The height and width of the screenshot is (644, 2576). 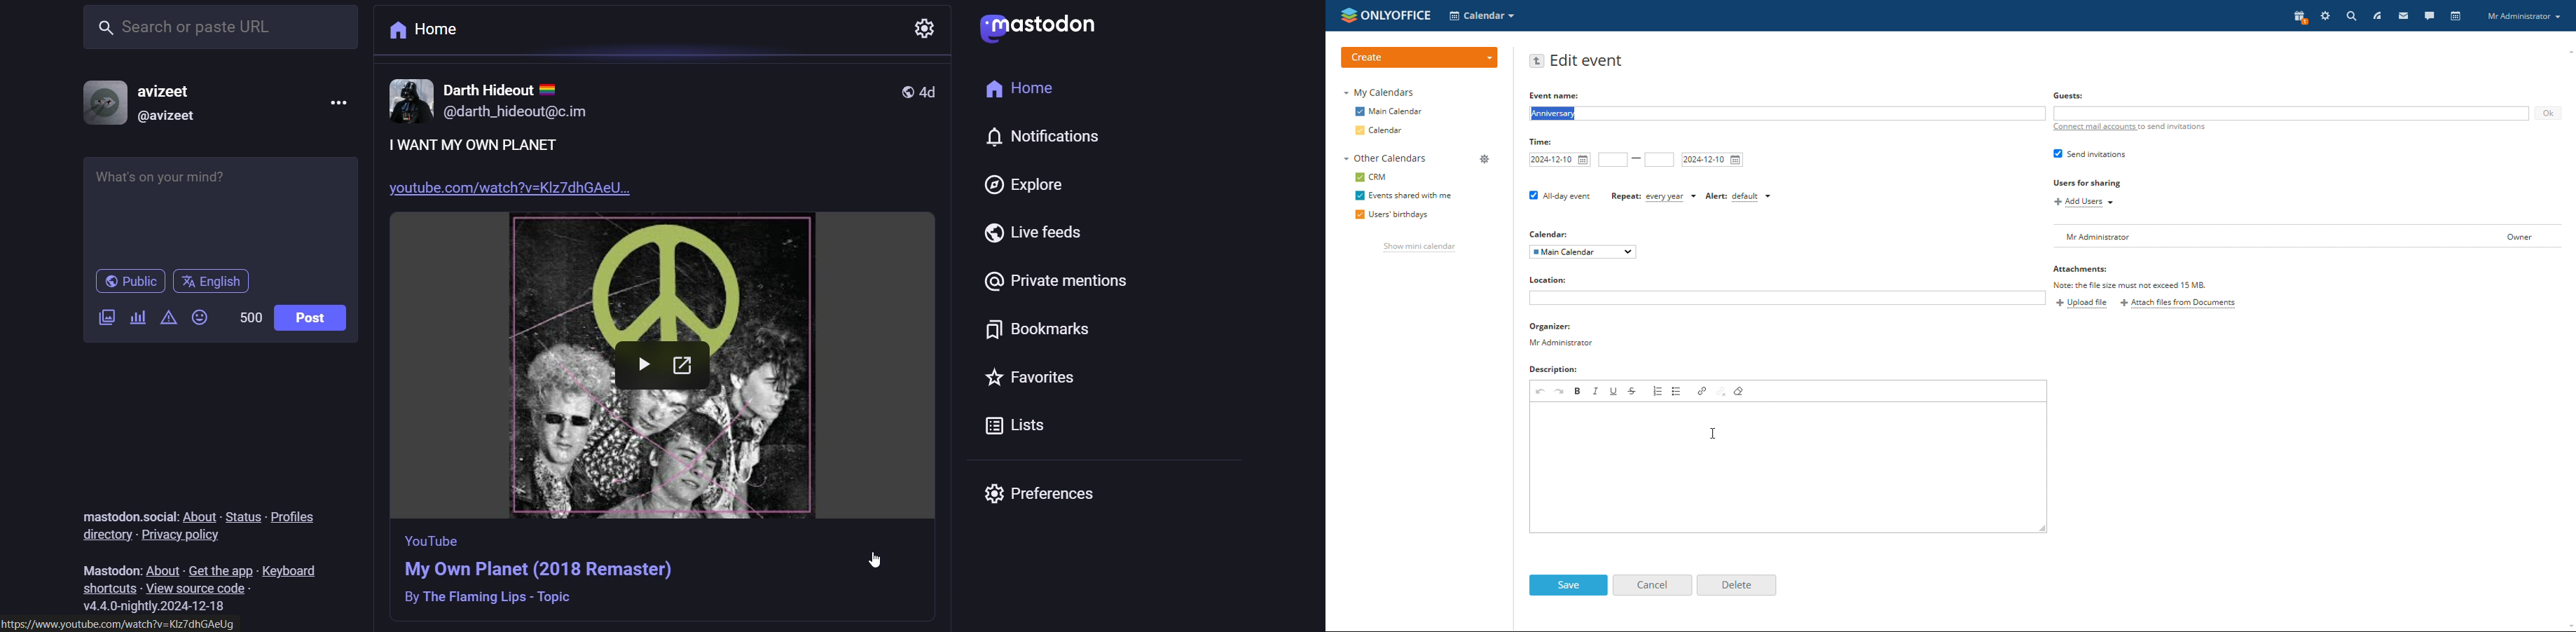 I want to click on select application, so click(x=1483, y=15).